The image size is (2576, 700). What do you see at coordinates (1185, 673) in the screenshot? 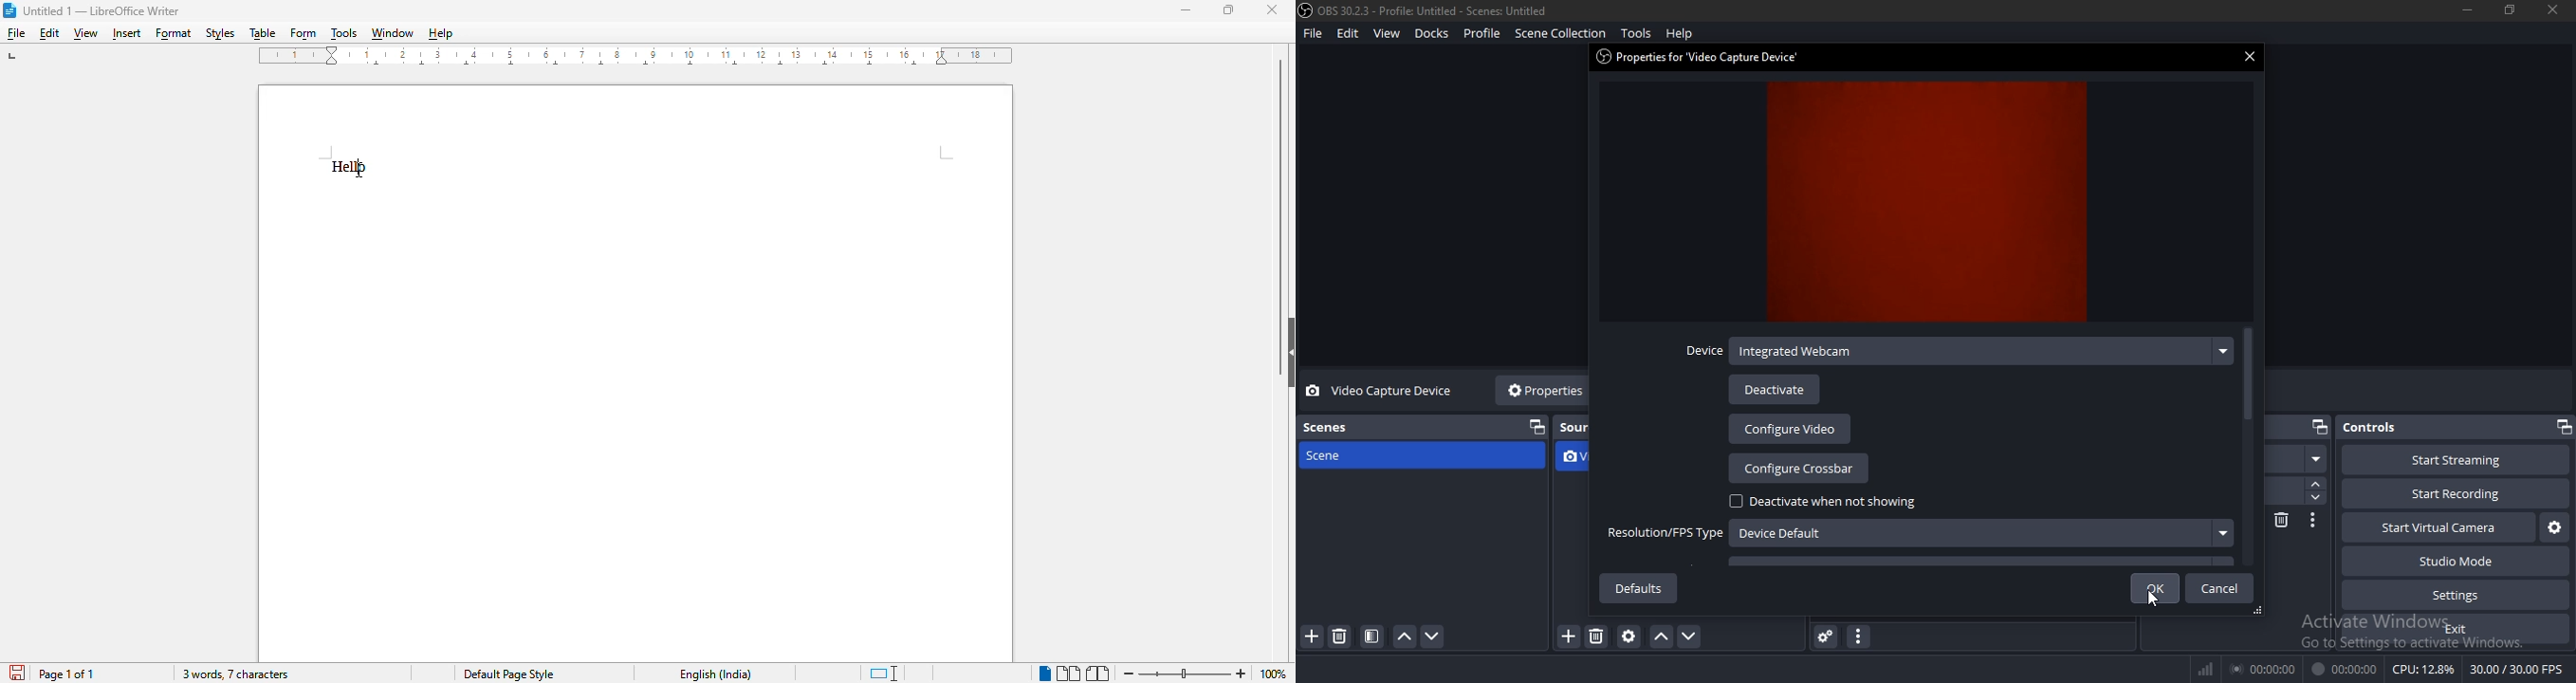
I see `zoom` at bounding box center [1185, 673].